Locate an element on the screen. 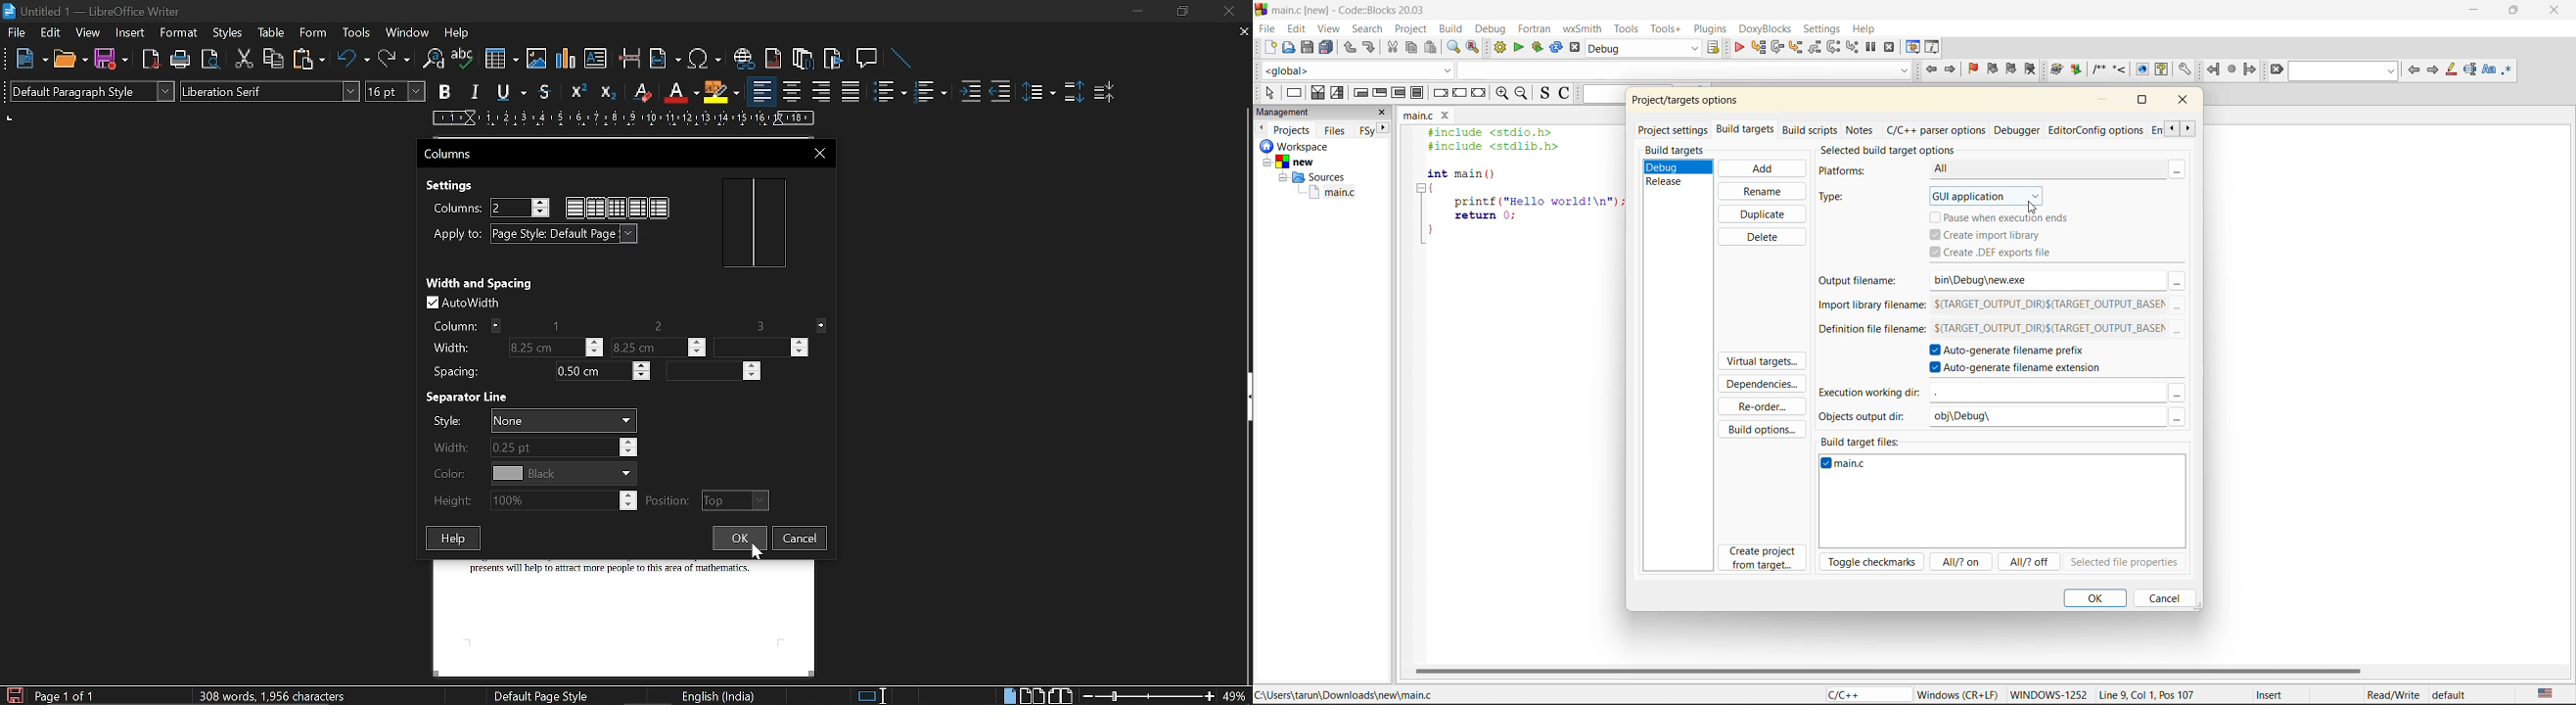 This screenshot has height=728, width=2576. replace is located at coordinates (1473, 46).